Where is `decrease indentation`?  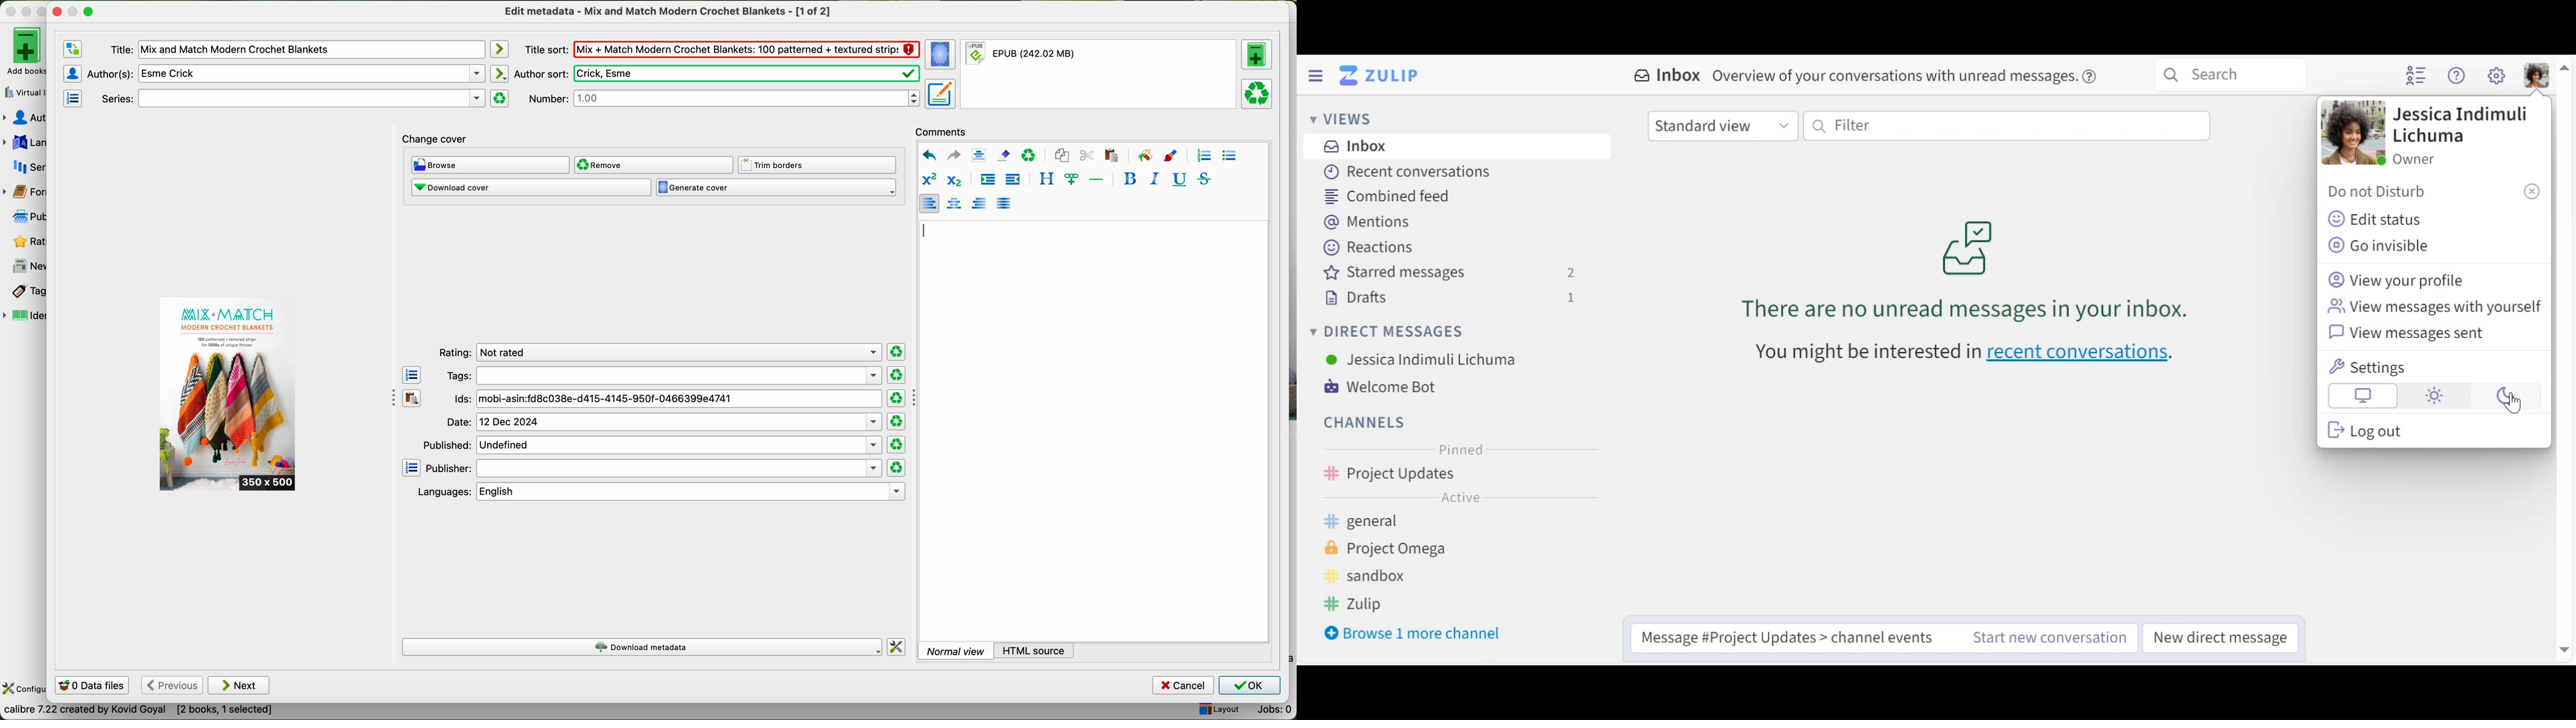
decrease indentation is located at coordinates (1012, 180).